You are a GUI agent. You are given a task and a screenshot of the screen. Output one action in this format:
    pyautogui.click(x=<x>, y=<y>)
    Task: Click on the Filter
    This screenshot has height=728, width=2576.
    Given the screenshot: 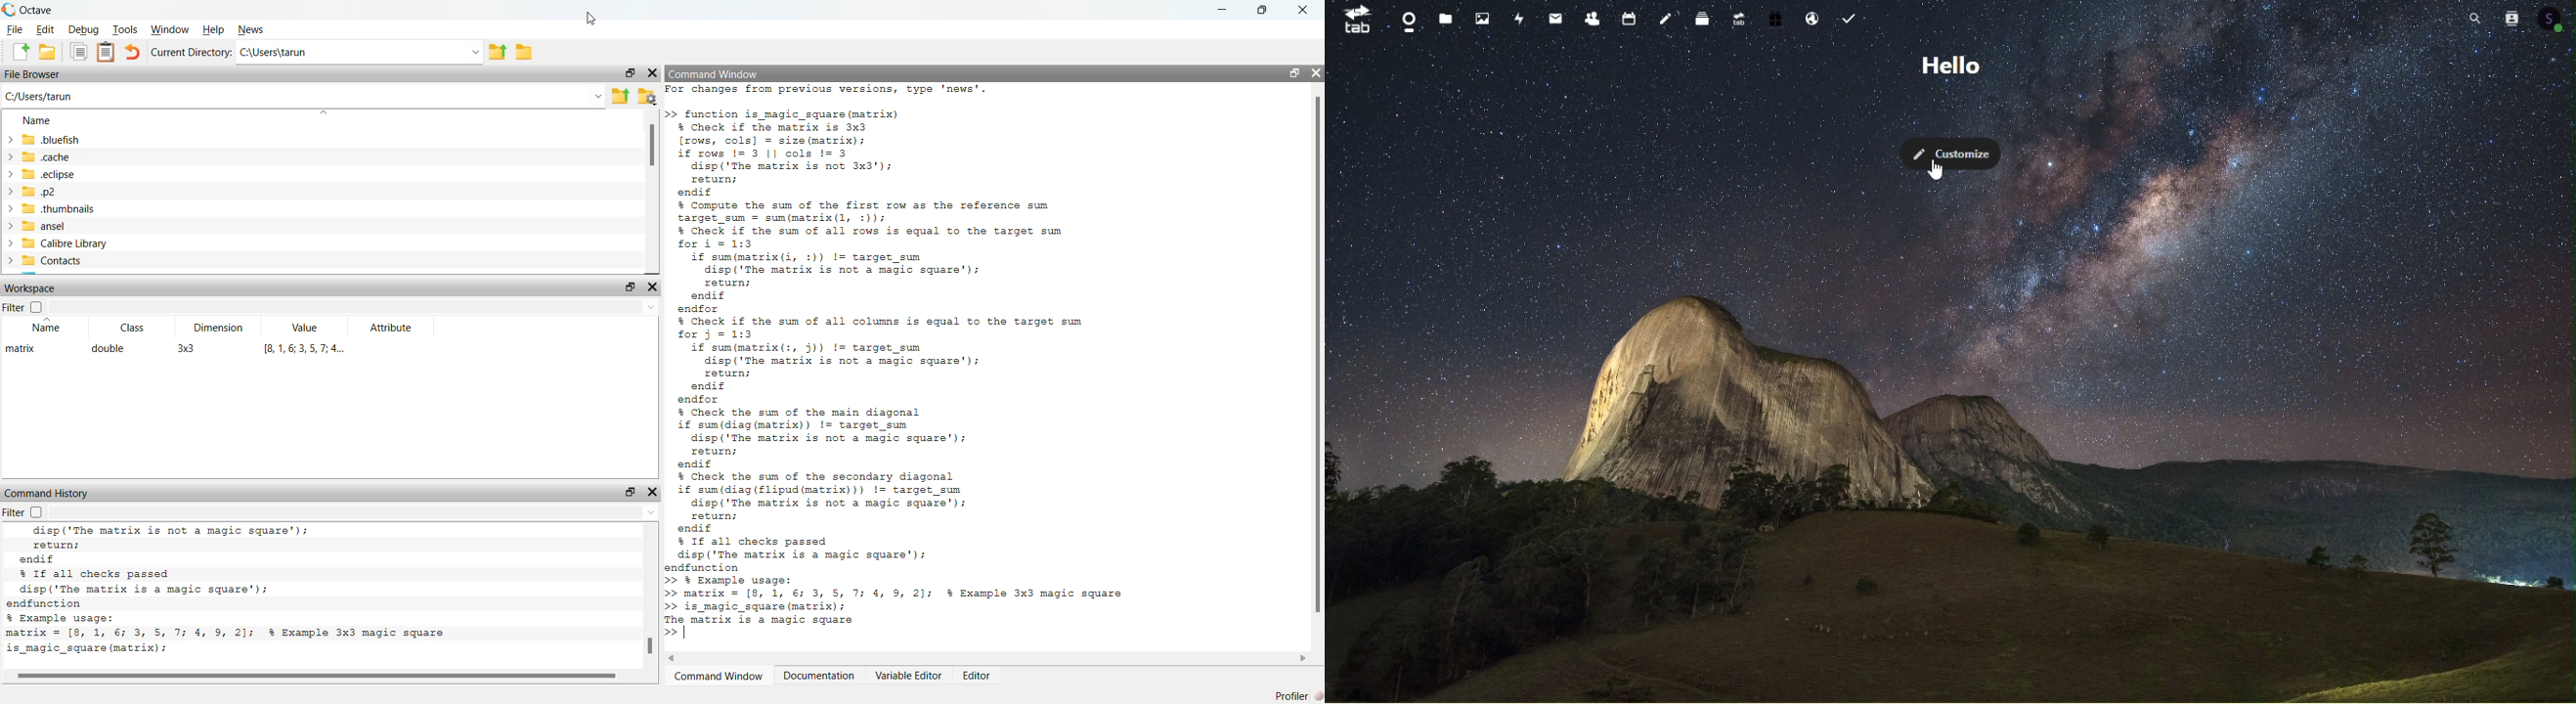 What is the action you would take?
    pyautogui.click(x=30, y=513)
    